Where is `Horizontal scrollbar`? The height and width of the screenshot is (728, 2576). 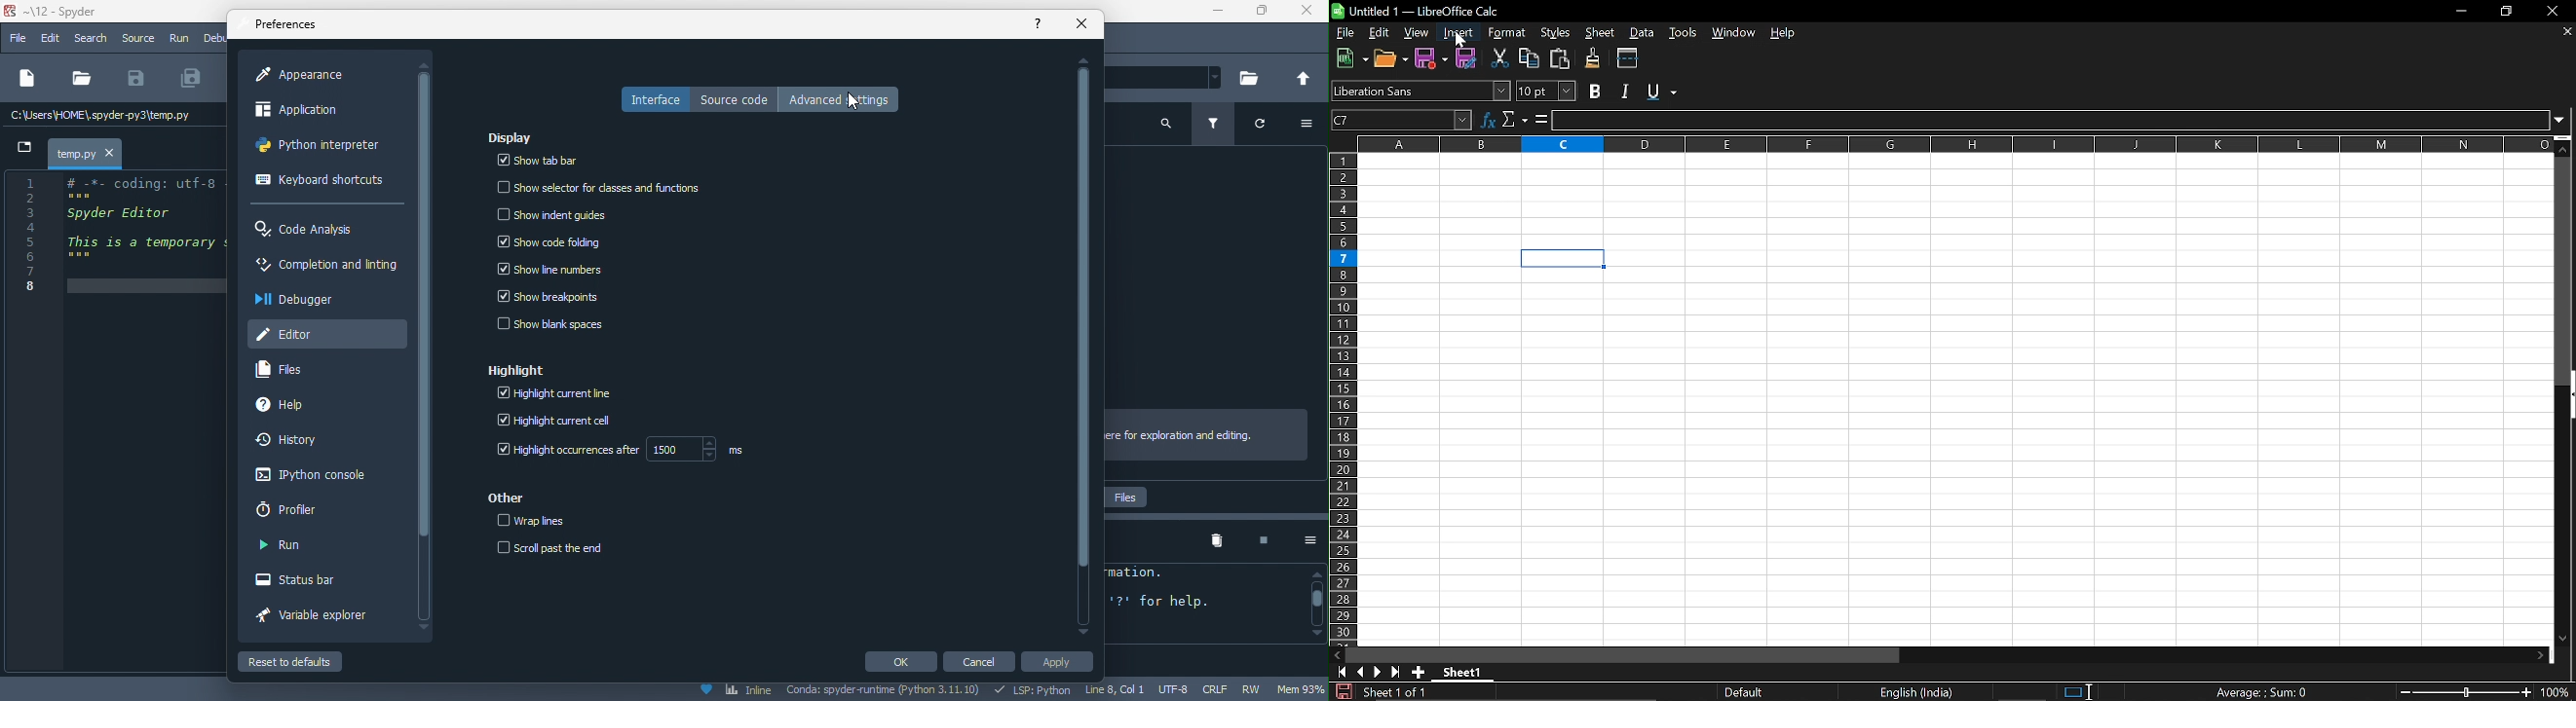 Horizontal scrollbar is located at coordinates (1623, 654).